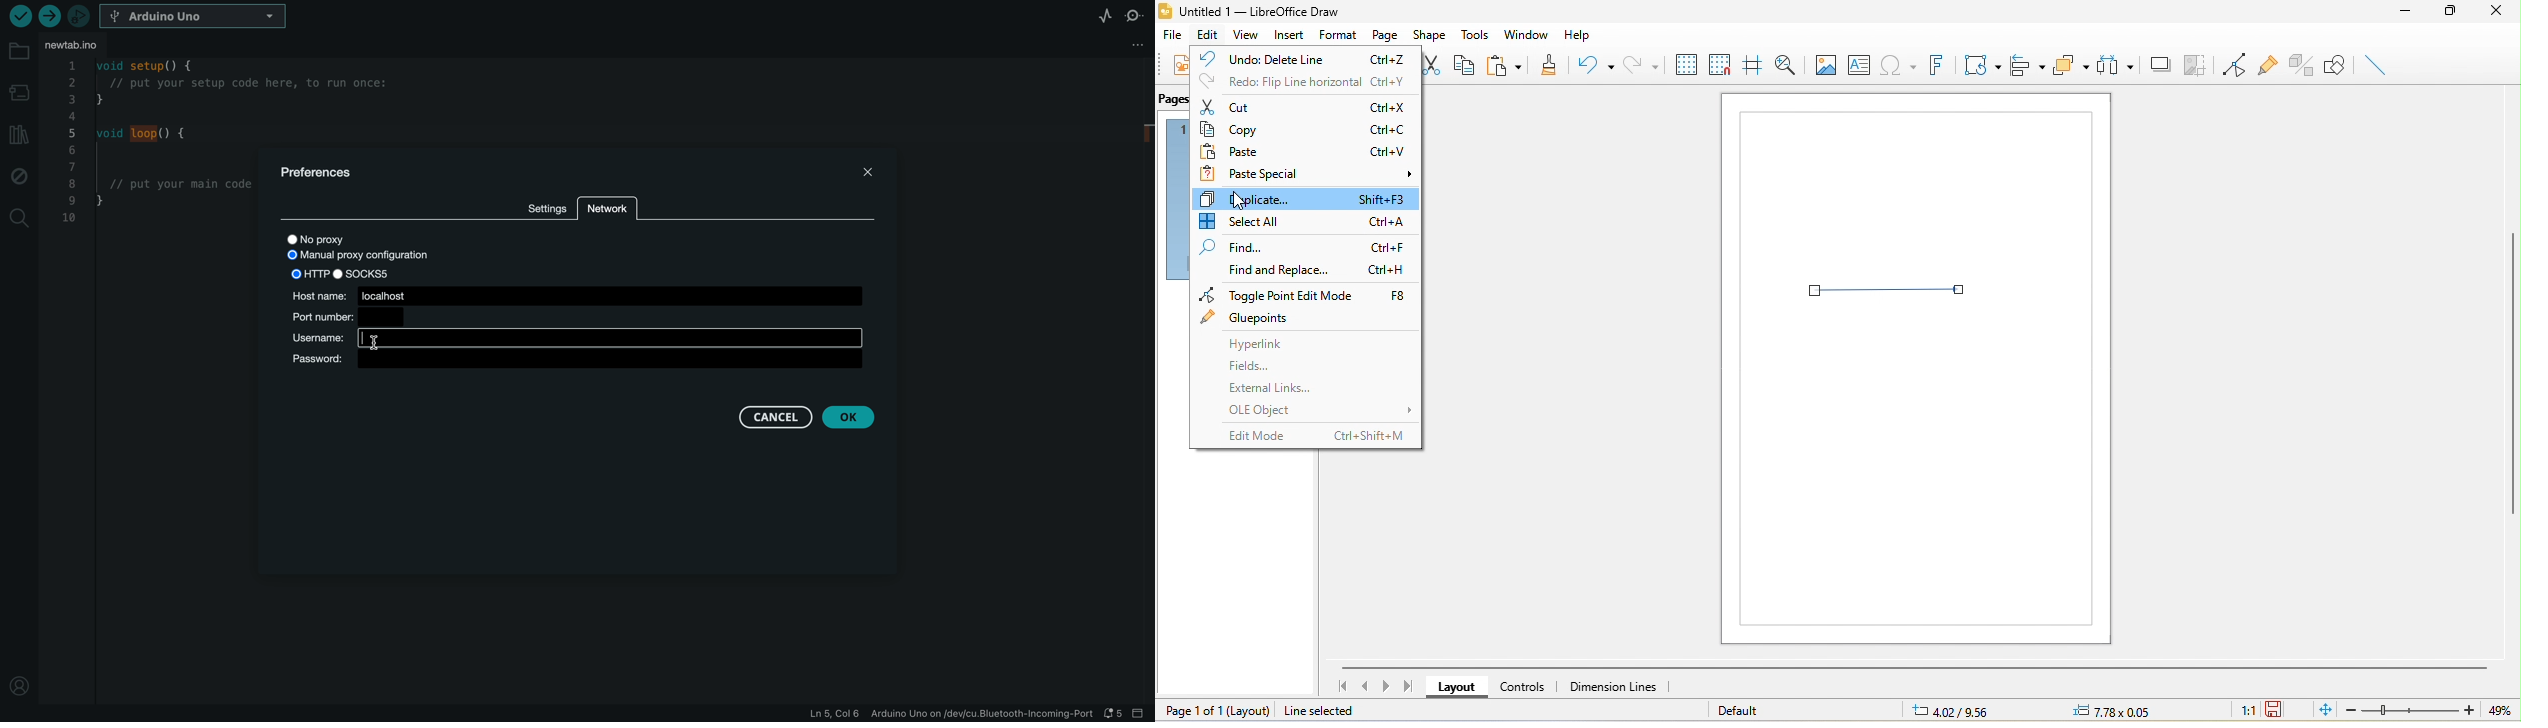  What do you see at coordinates (2376, 65) in the screenshot?
I see `insert line` at bounding box center [2376, 65].